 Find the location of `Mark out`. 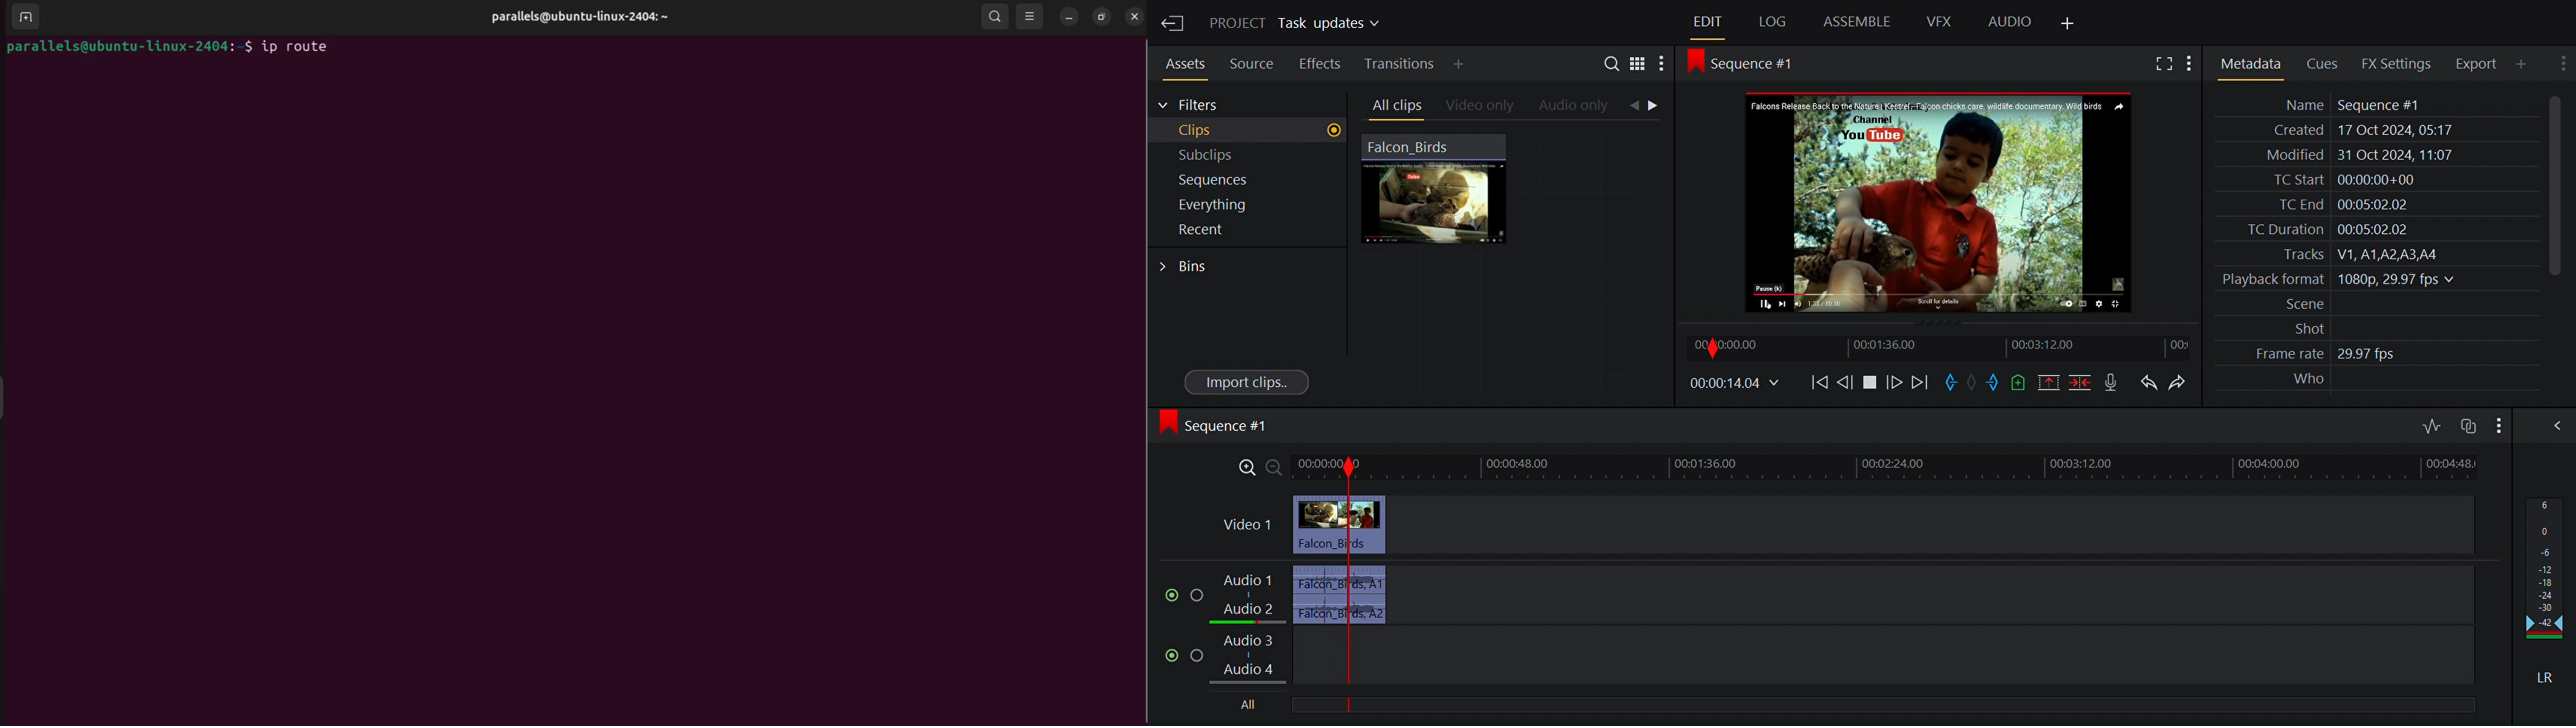

Mark out is located at coordinates (1994, 383).